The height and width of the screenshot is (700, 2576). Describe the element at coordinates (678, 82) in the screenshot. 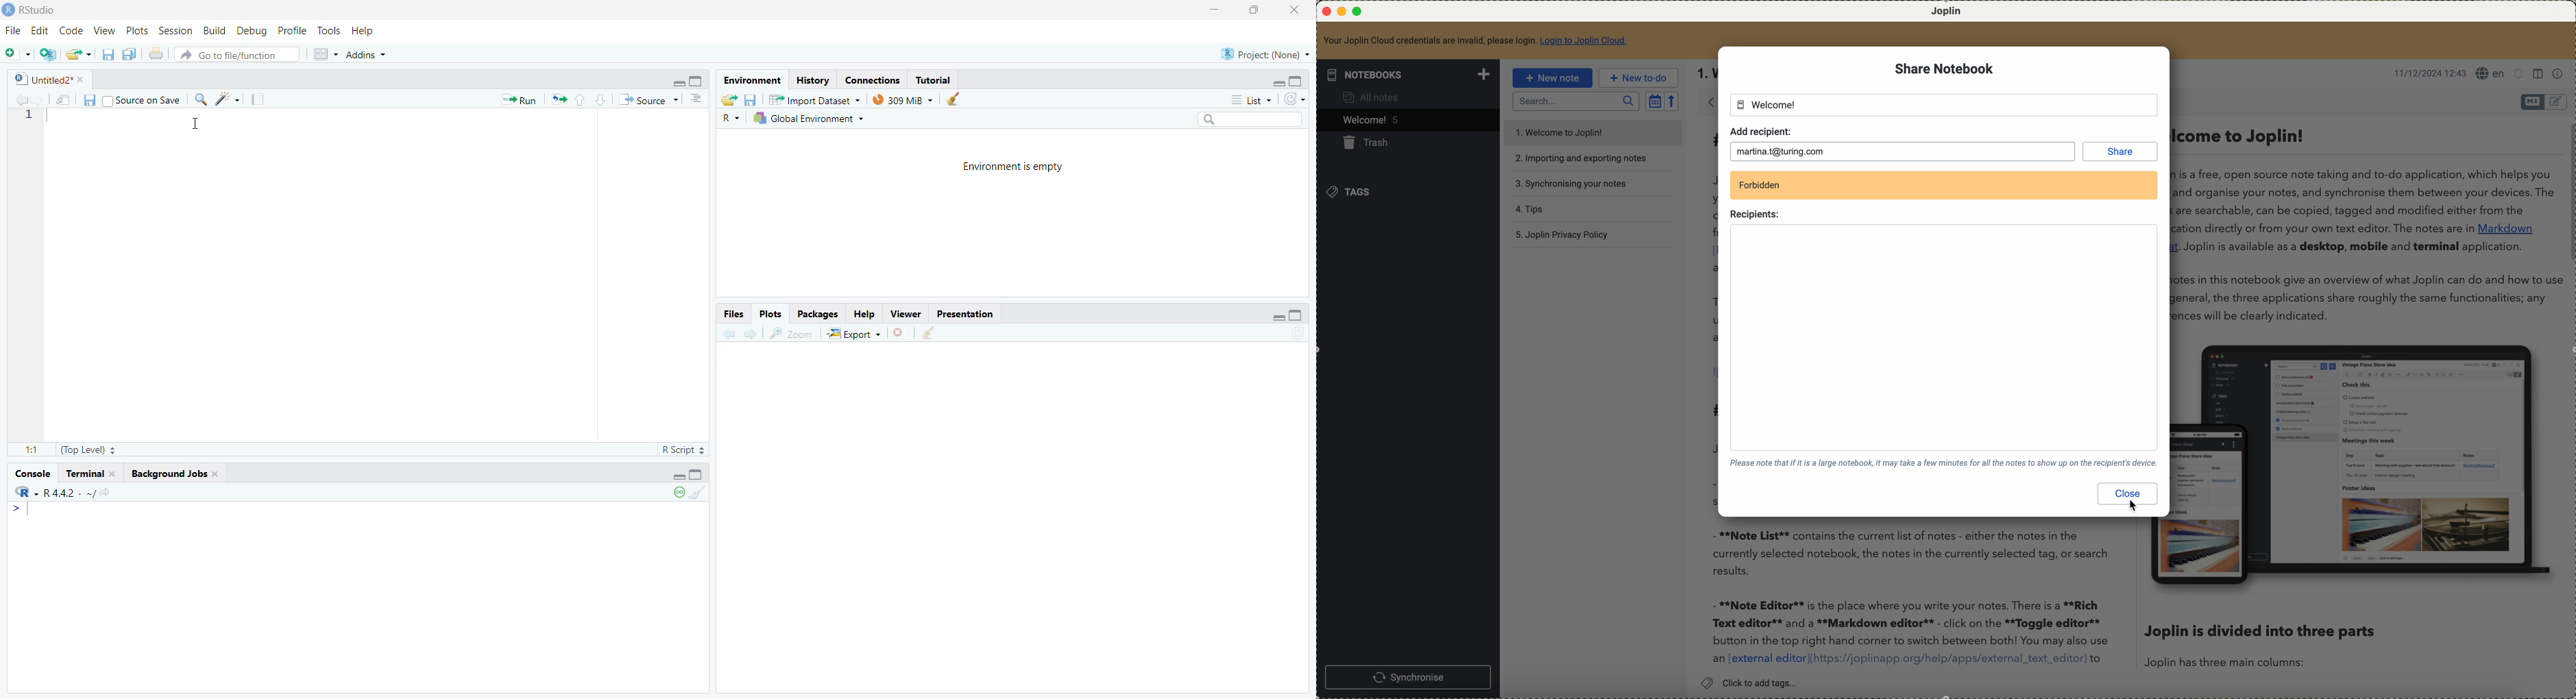

I see `minimise` at that location.